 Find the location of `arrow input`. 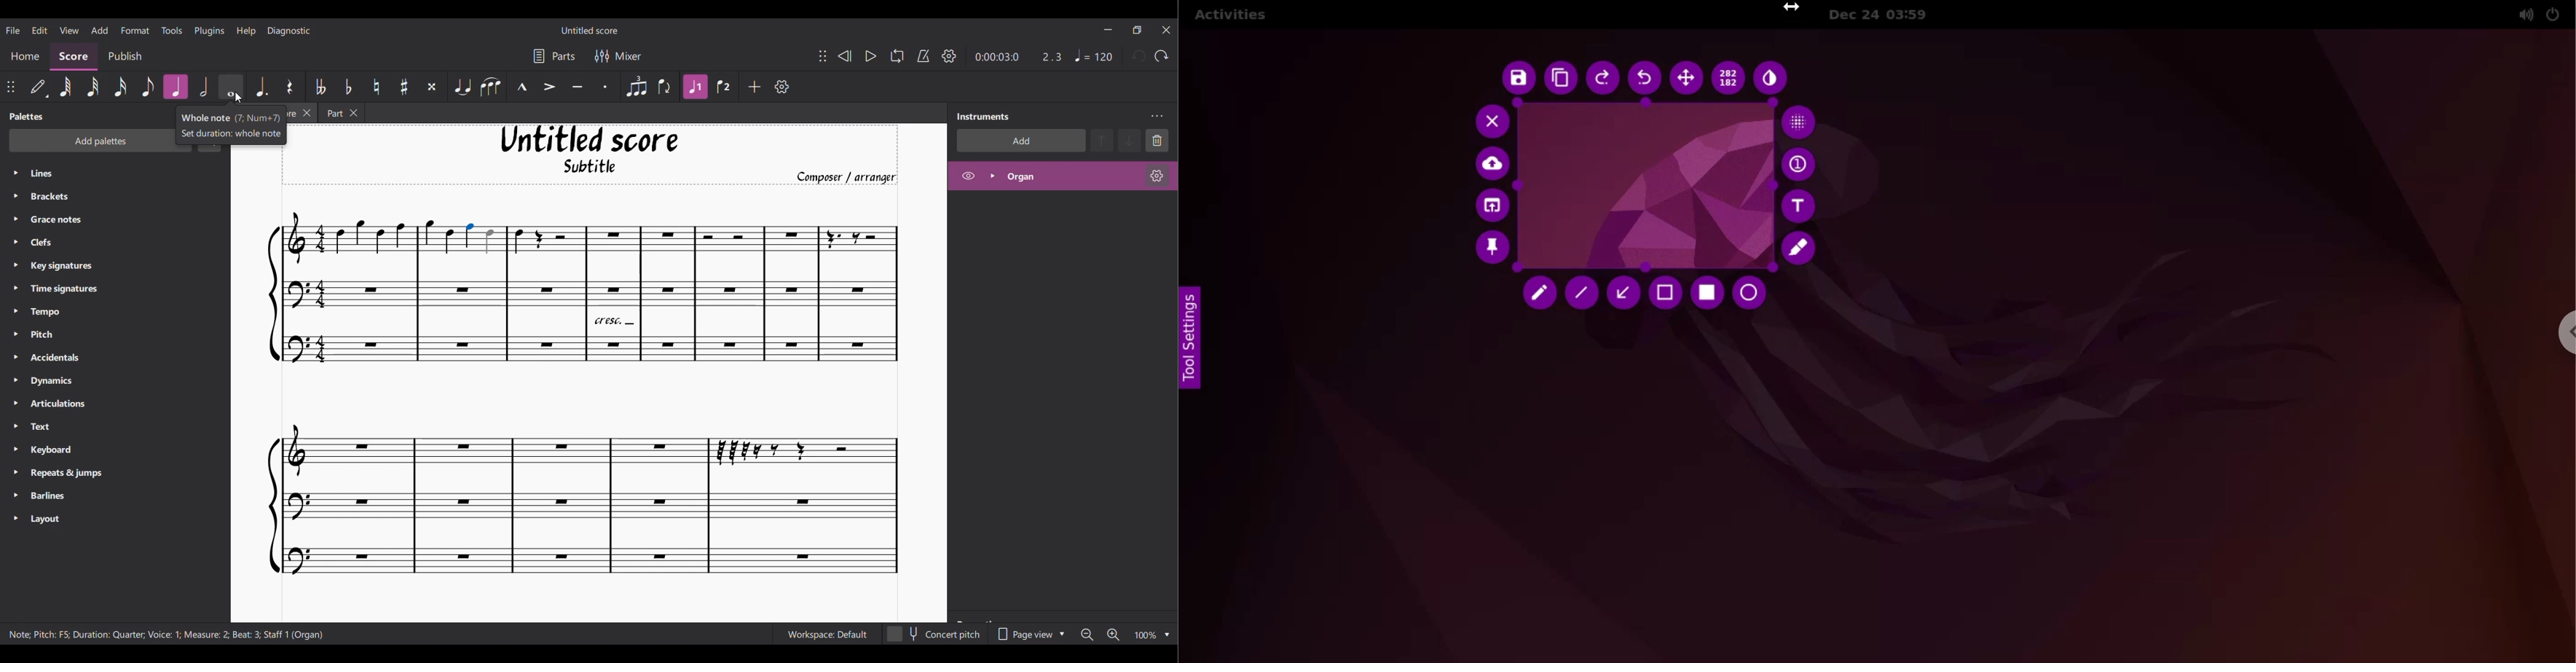

arrow input is located at coordinates (1626, 295).